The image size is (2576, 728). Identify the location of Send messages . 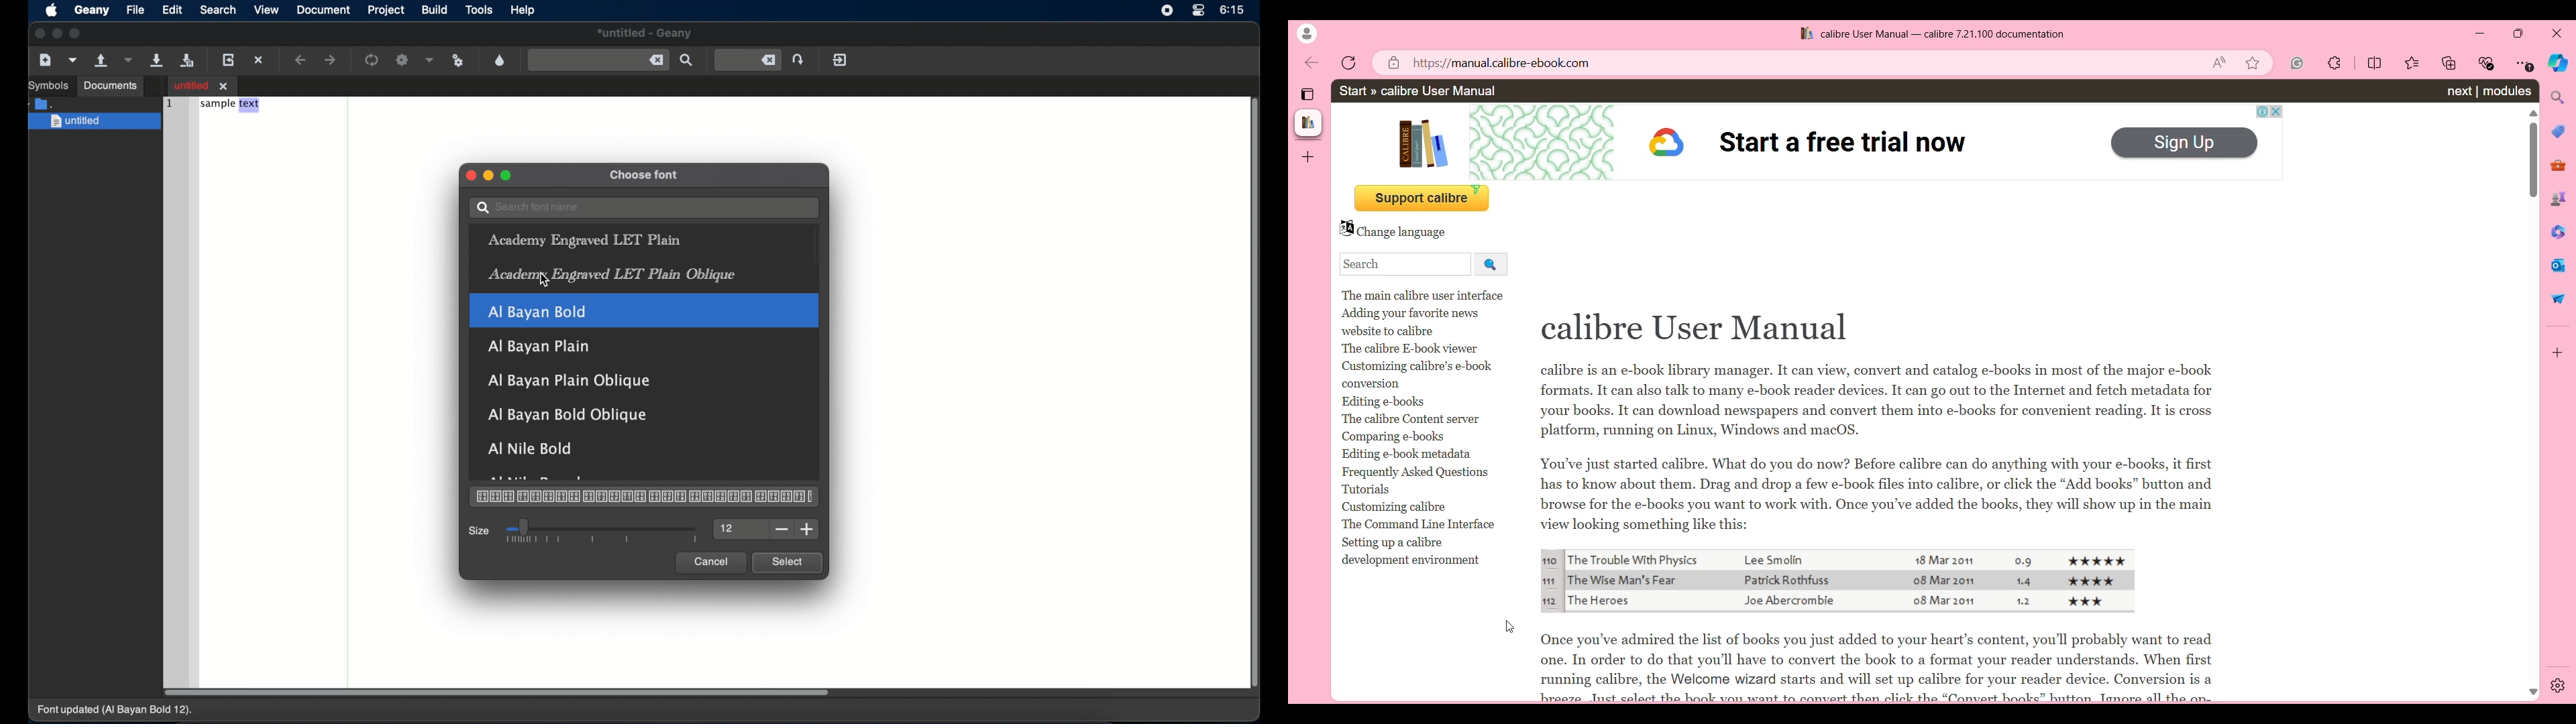
(2558, 265).